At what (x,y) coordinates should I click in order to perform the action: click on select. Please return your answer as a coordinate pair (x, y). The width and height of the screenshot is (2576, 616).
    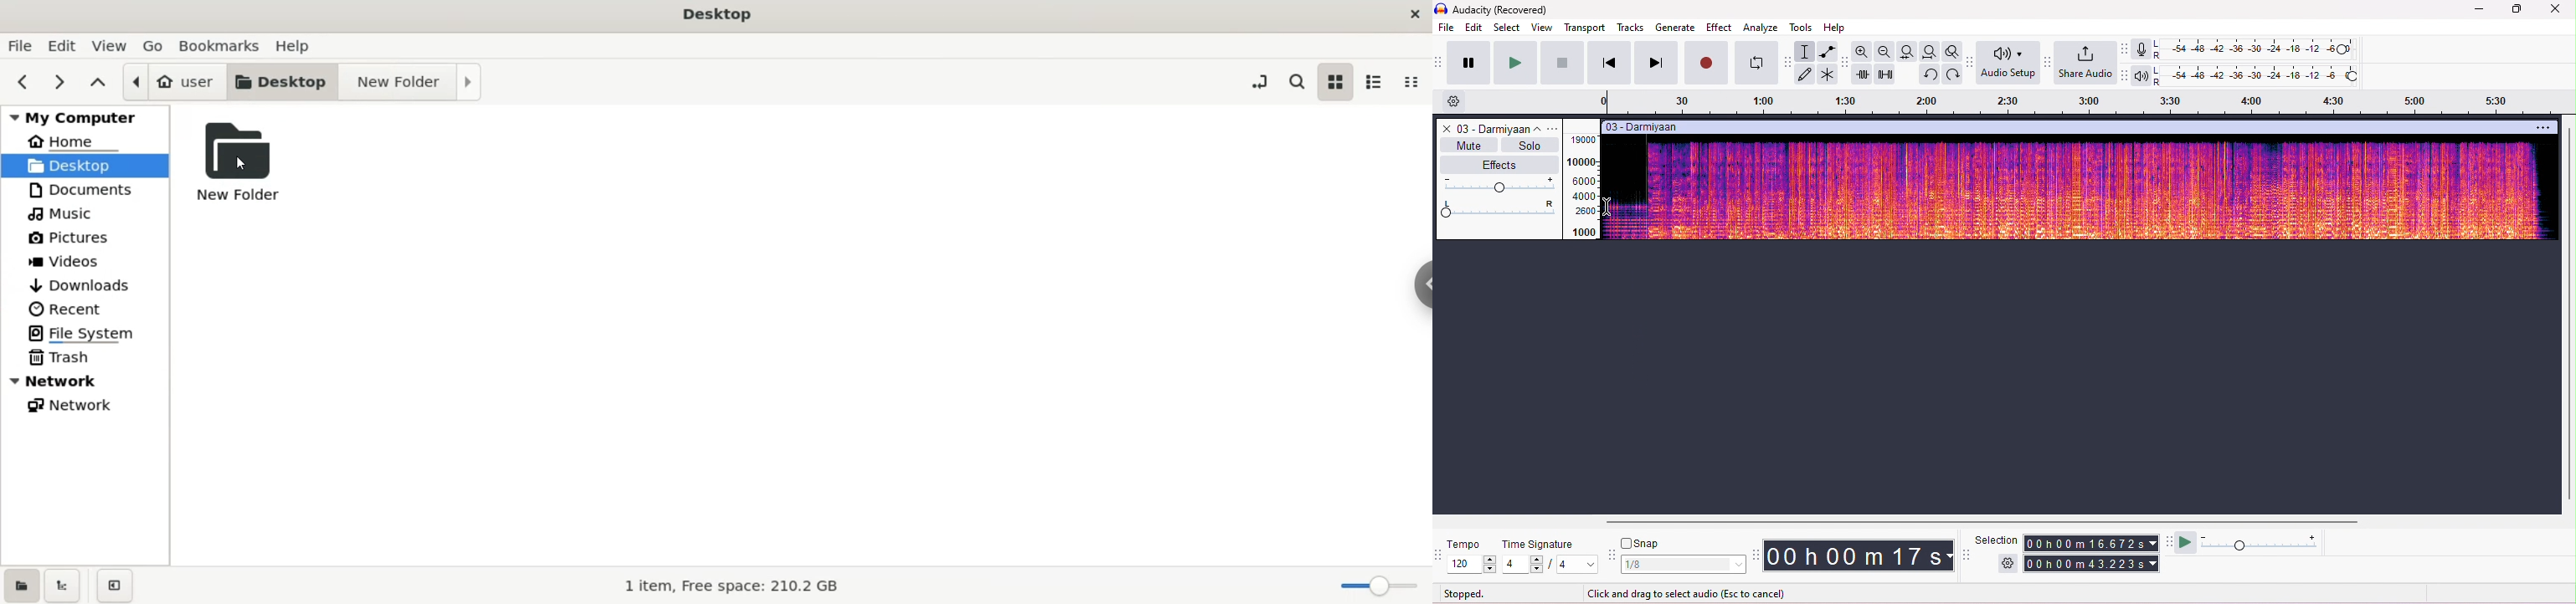
    Looking at the image, I should click on (1509, 28).